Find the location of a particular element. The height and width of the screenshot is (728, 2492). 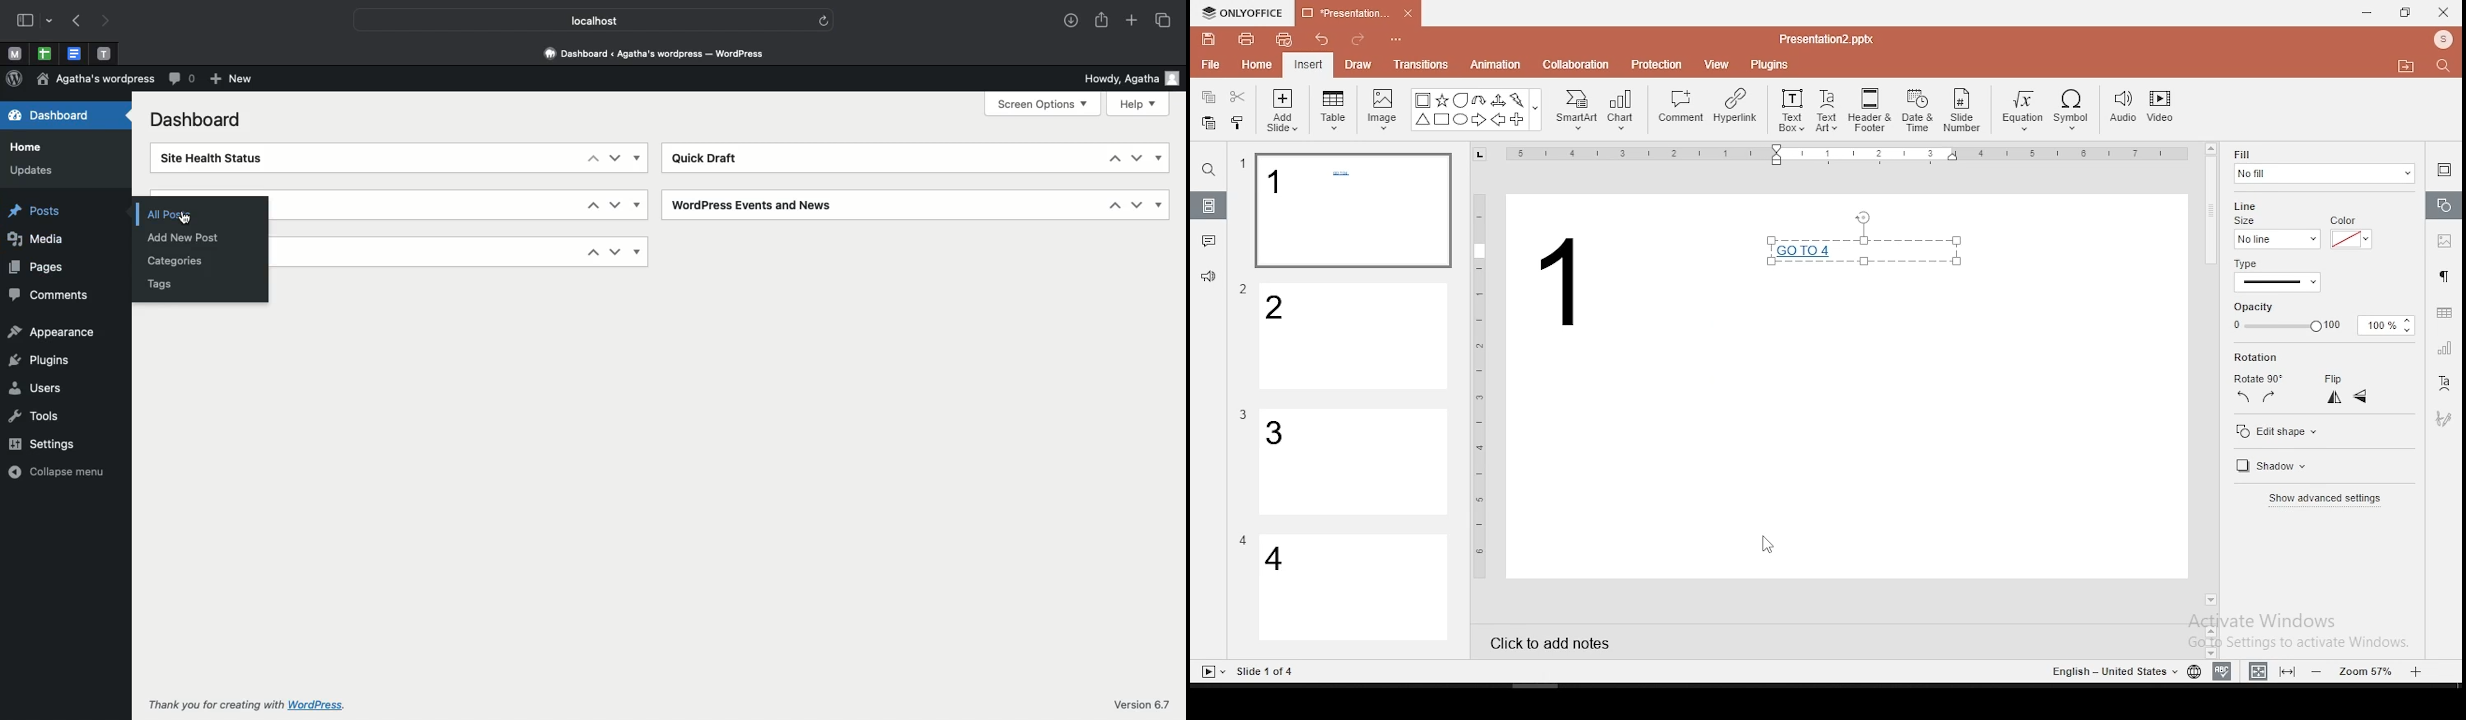

 is located at coordinates (1480, 384).